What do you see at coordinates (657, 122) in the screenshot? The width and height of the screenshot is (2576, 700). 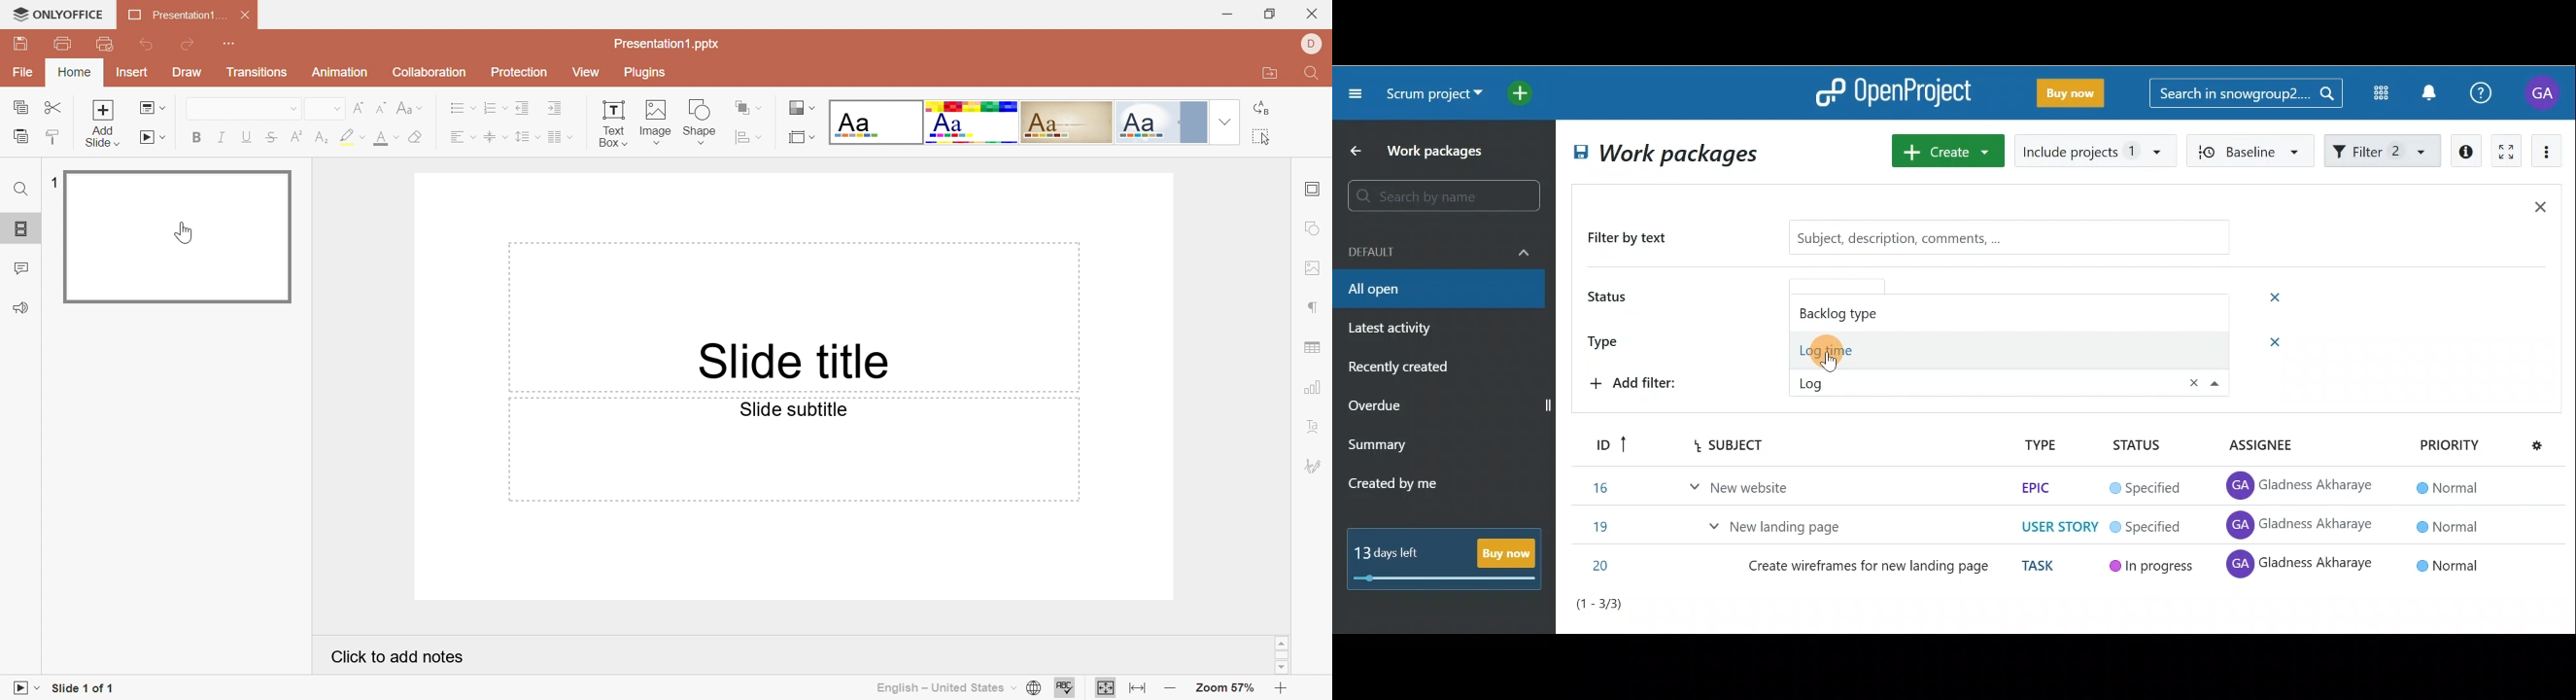 I see `image` at bounding box center [657, 122].